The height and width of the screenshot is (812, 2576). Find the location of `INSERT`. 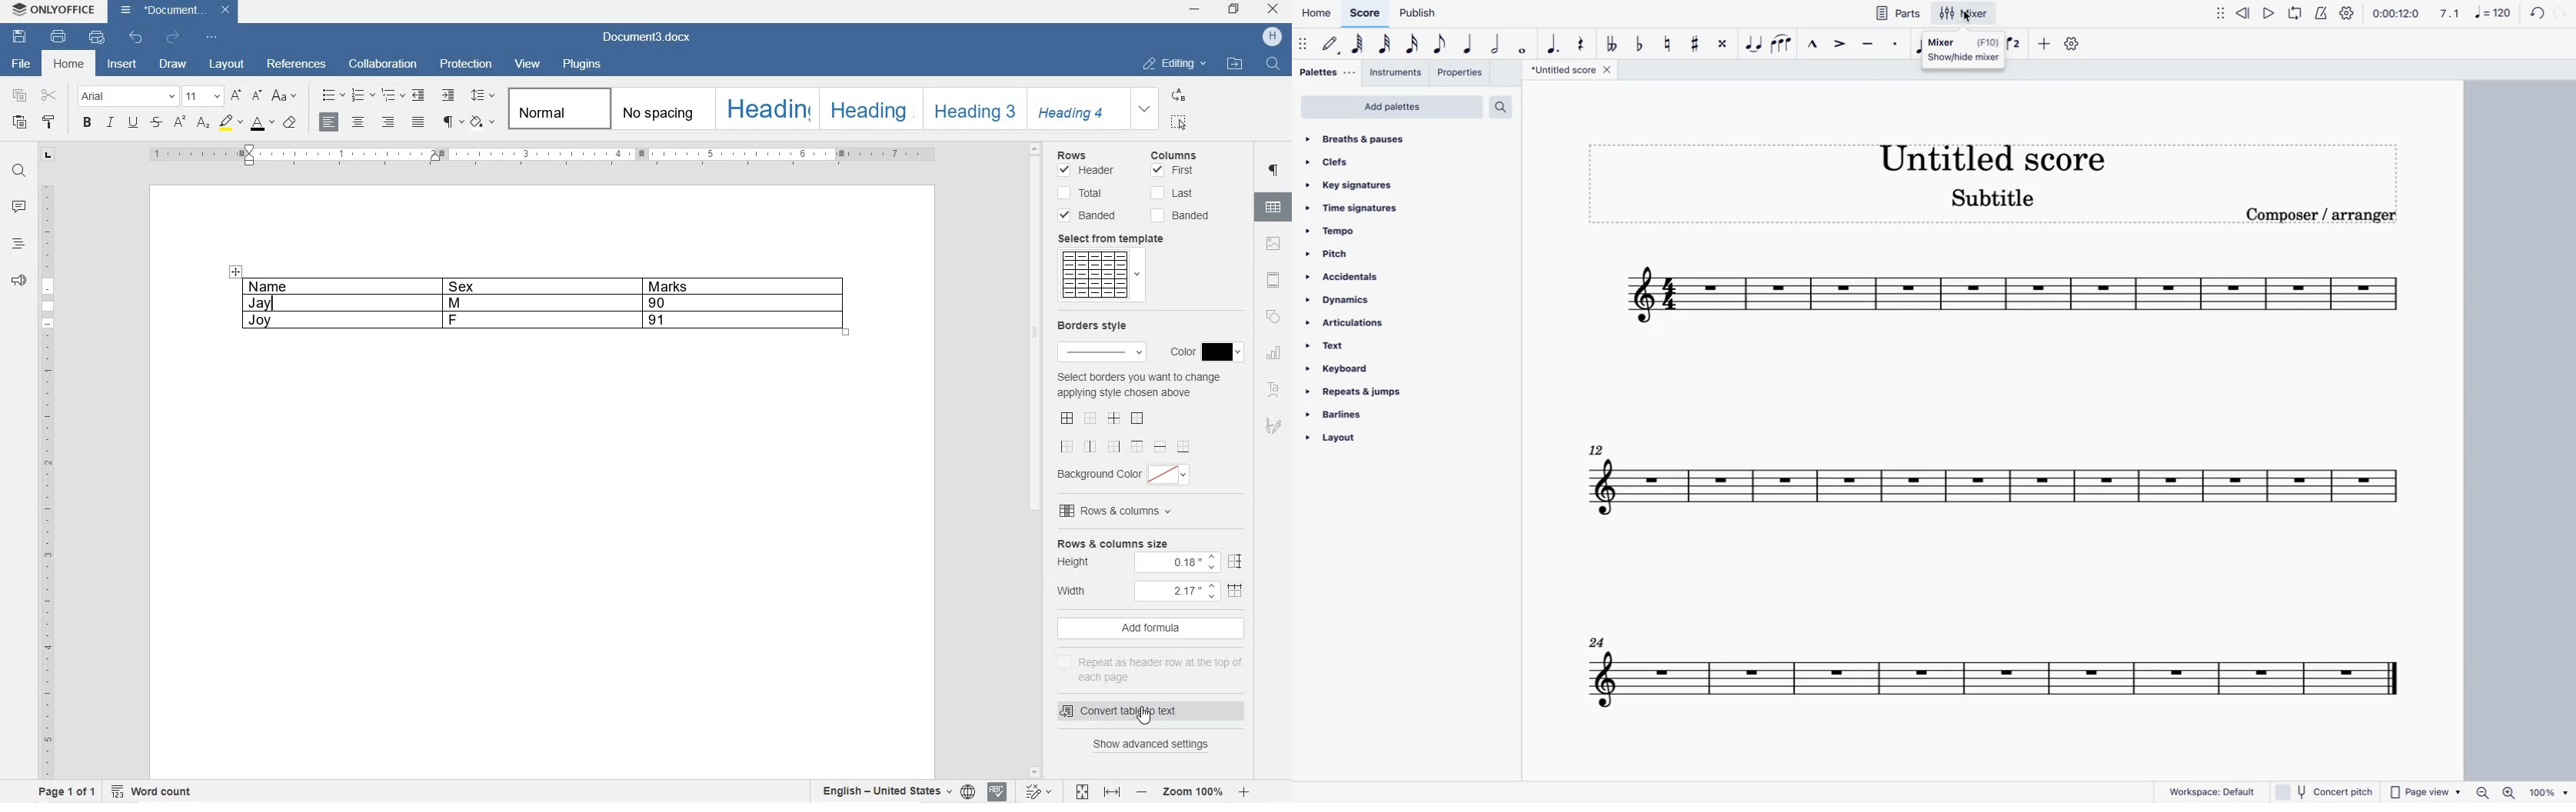

INSERT is located at coordinates (124, 65).